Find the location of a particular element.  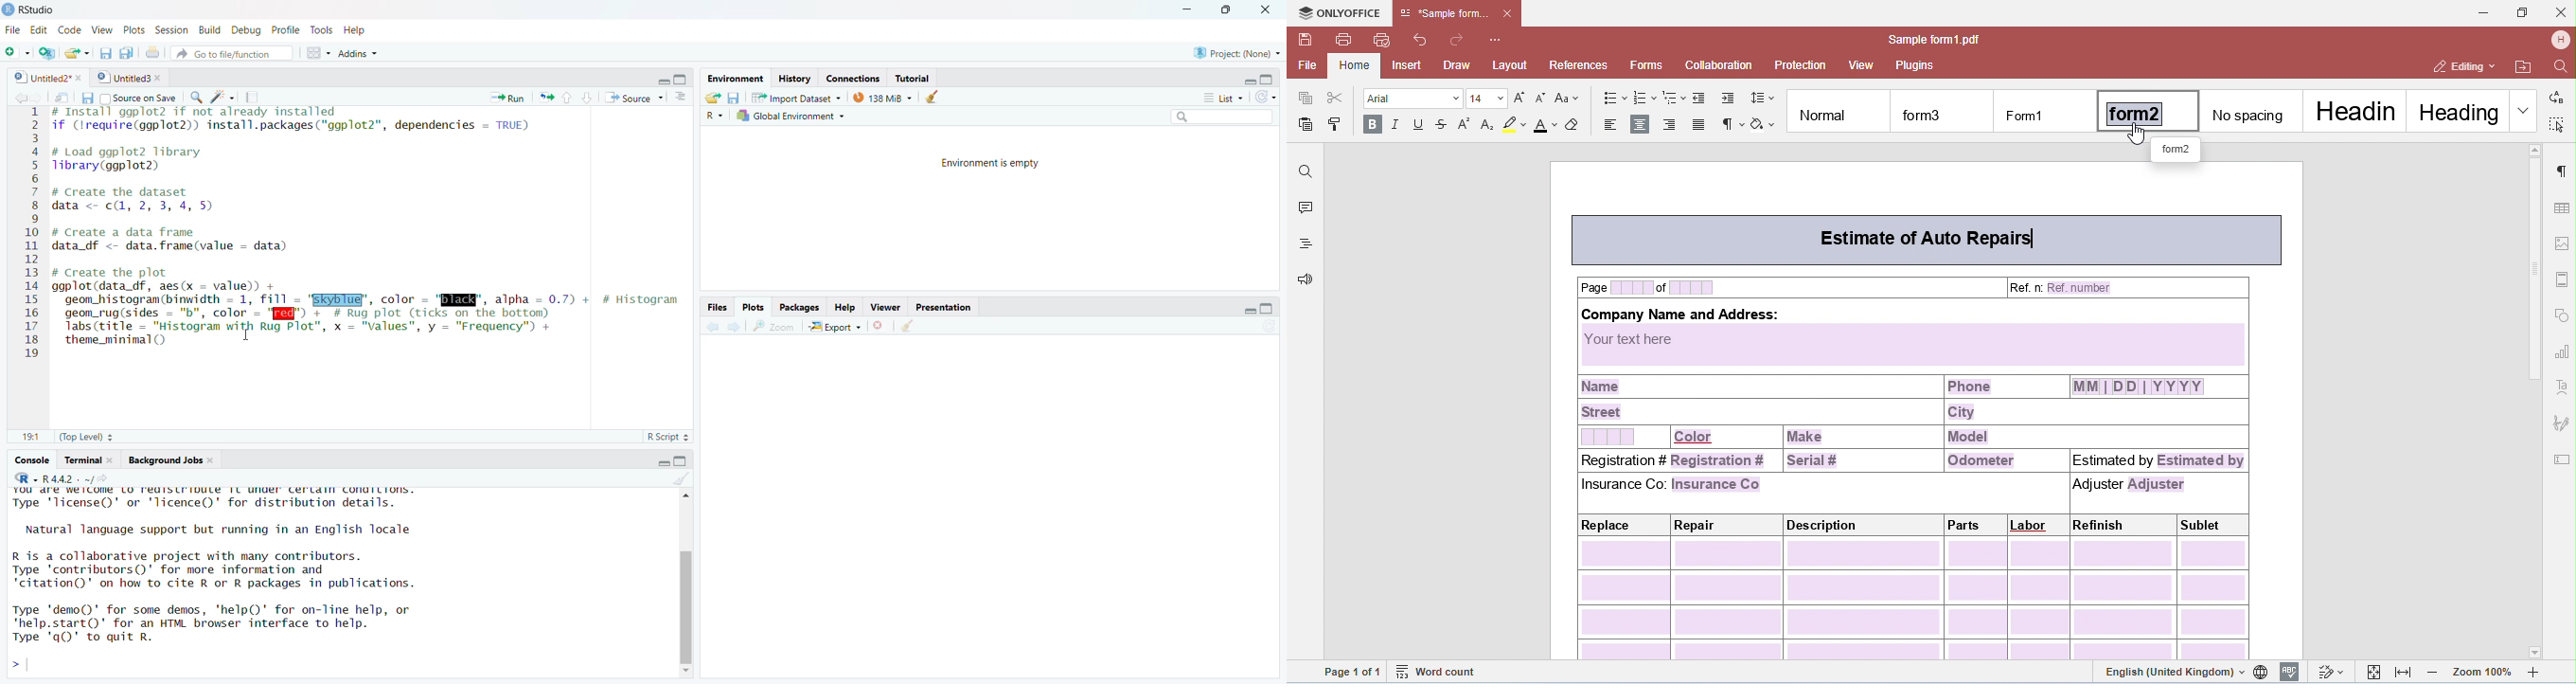

11:11 is located at coordinates (23, 435).